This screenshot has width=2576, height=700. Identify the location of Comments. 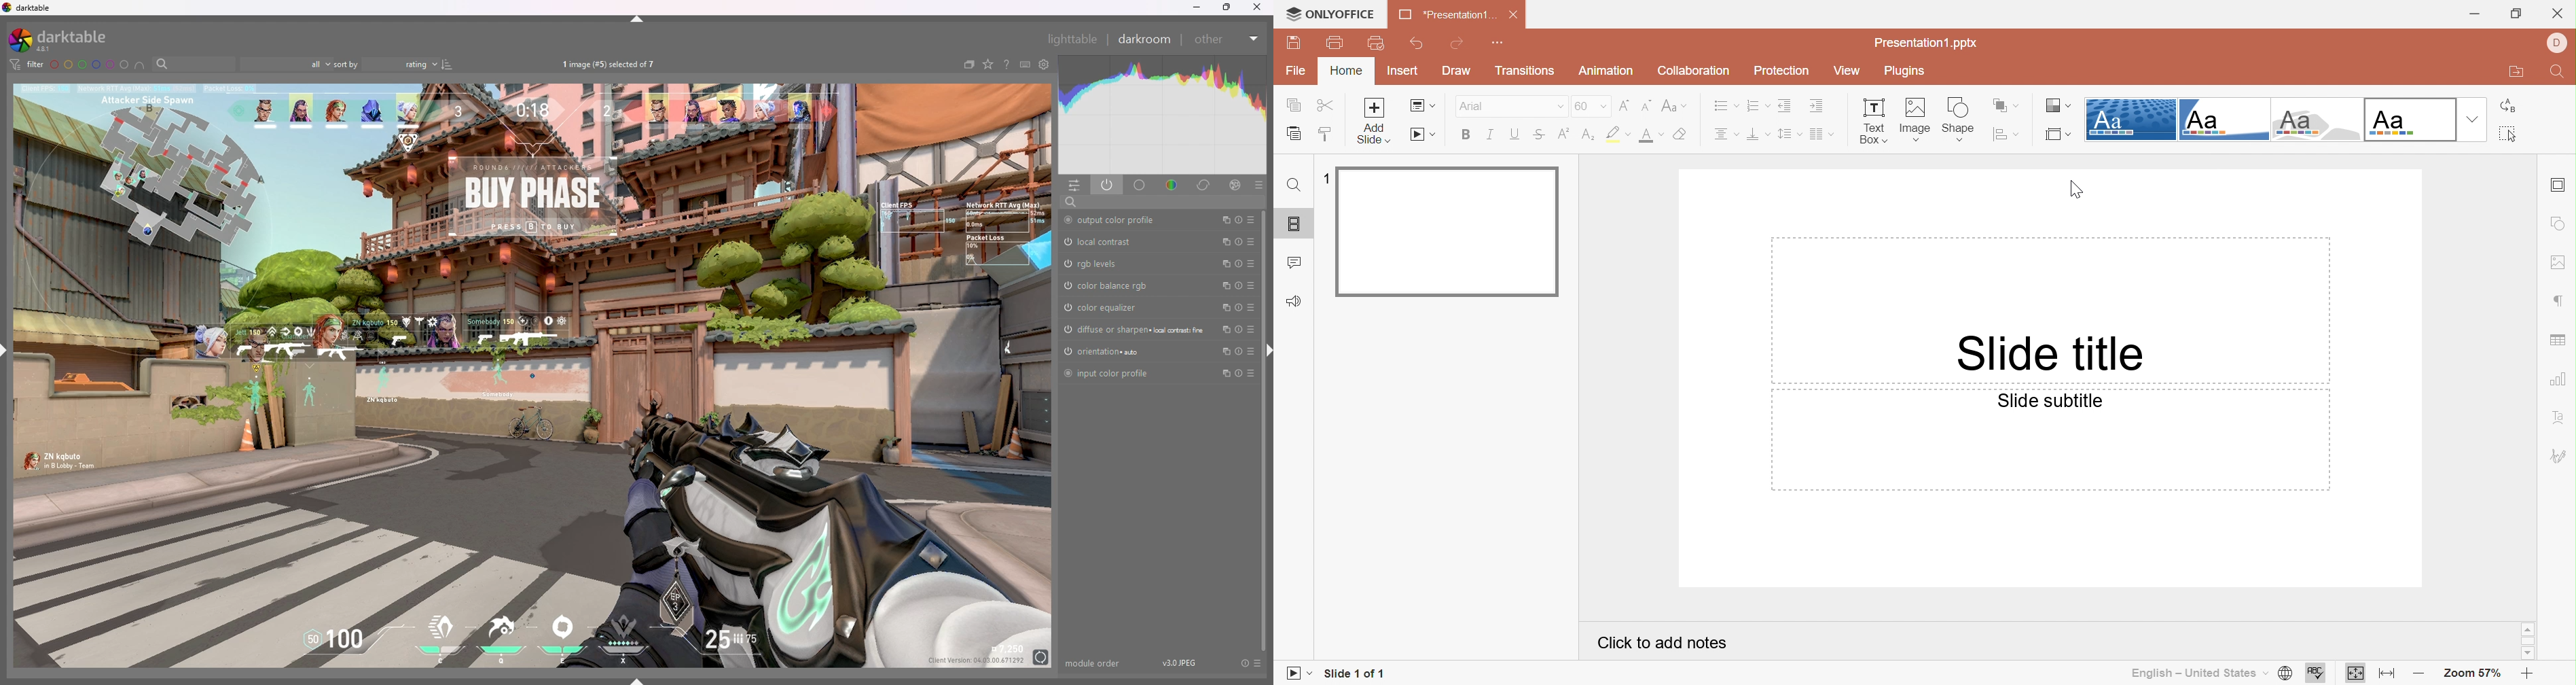
(1293, 263).